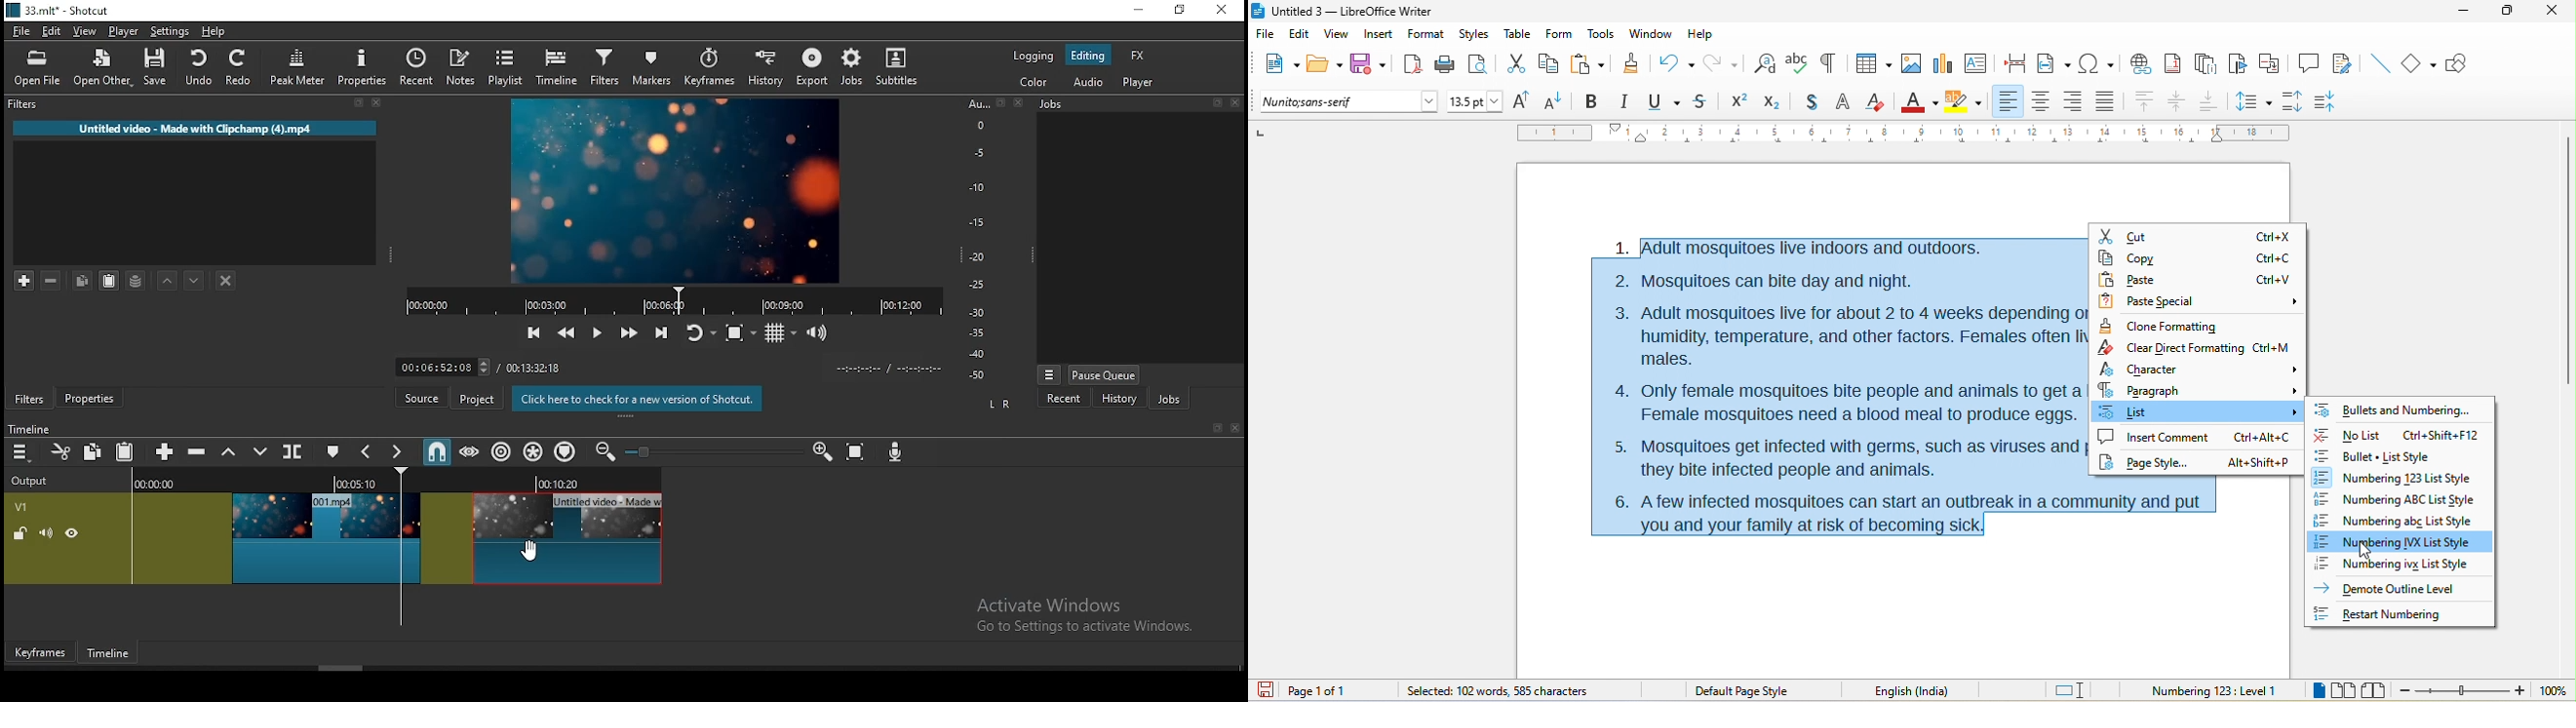 The height and width of the screenshot is (728, 2576). I want to click on save filter sets, so click(138, 280).